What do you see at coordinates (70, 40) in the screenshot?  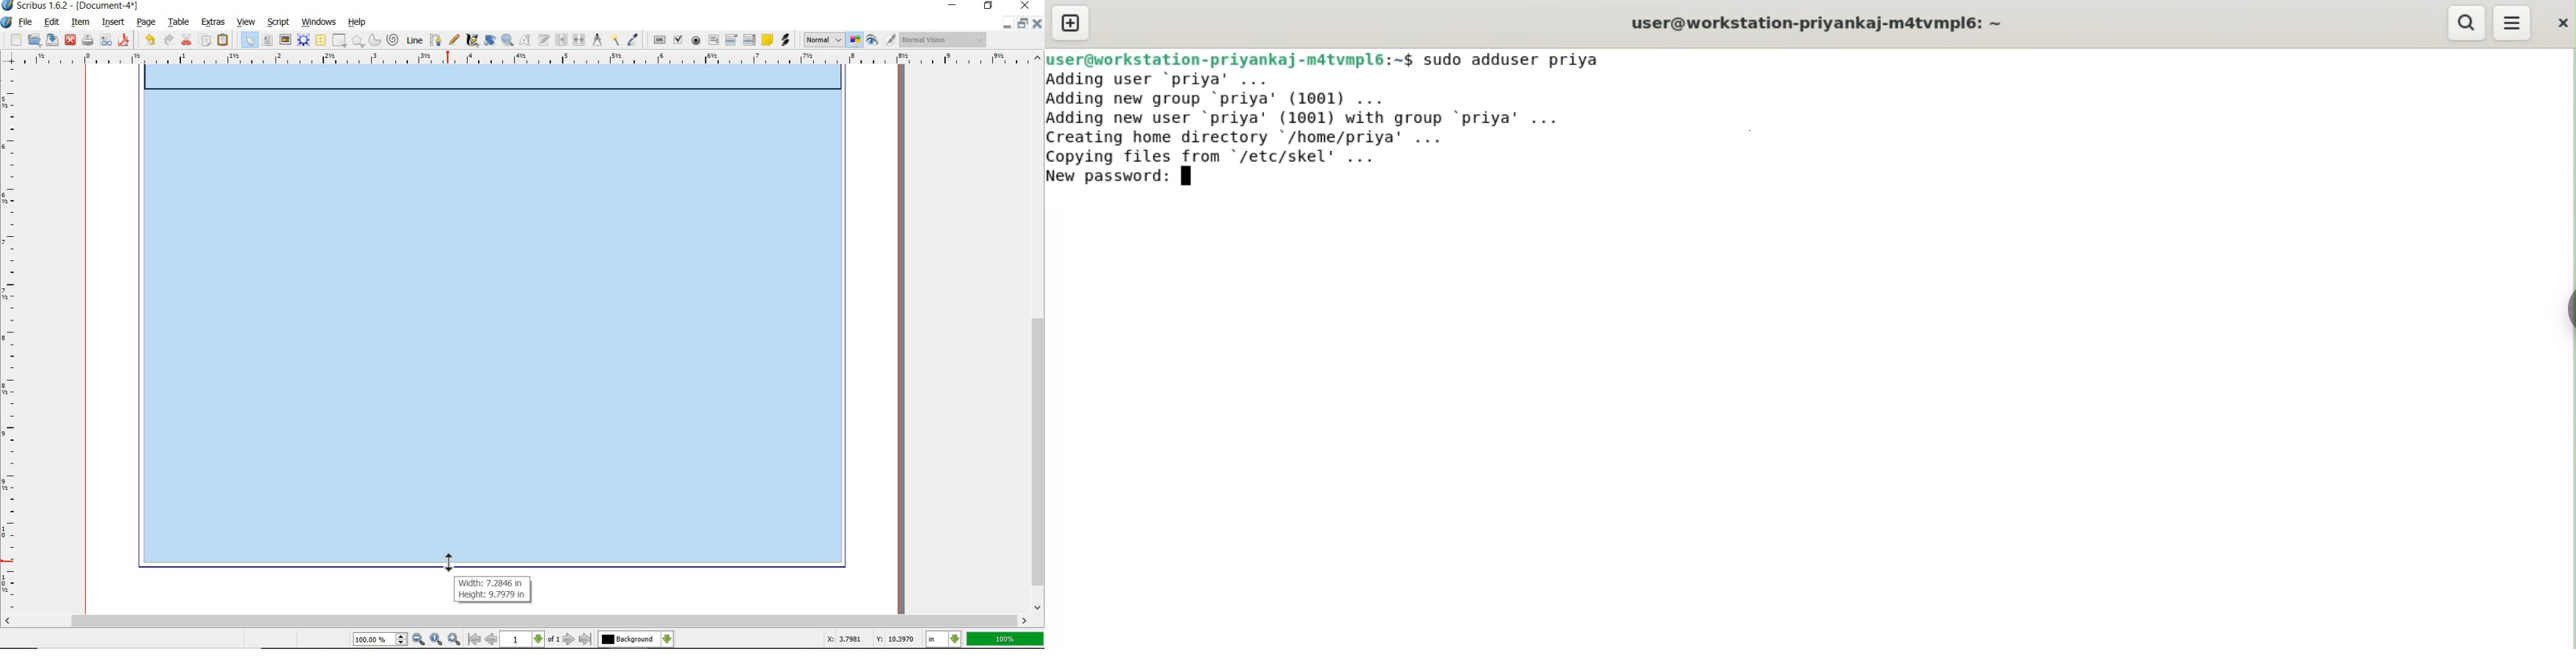 I see `close` at bounding box center [70, 40].